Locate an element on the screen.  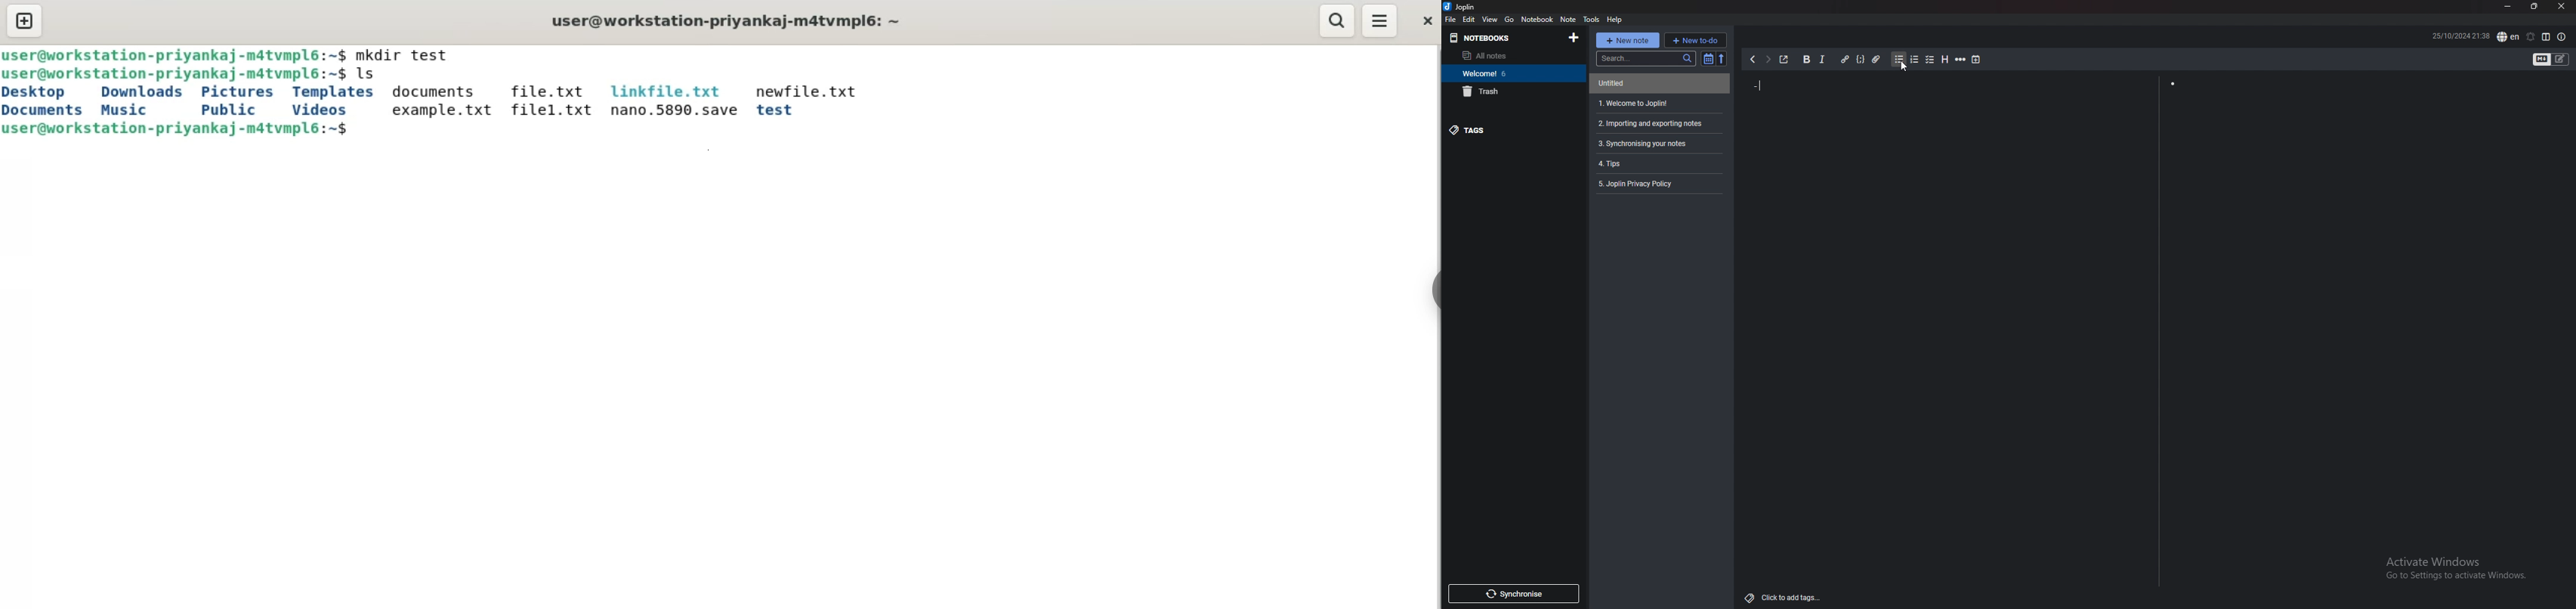
bullet list is located at coordinates (1894, 59).